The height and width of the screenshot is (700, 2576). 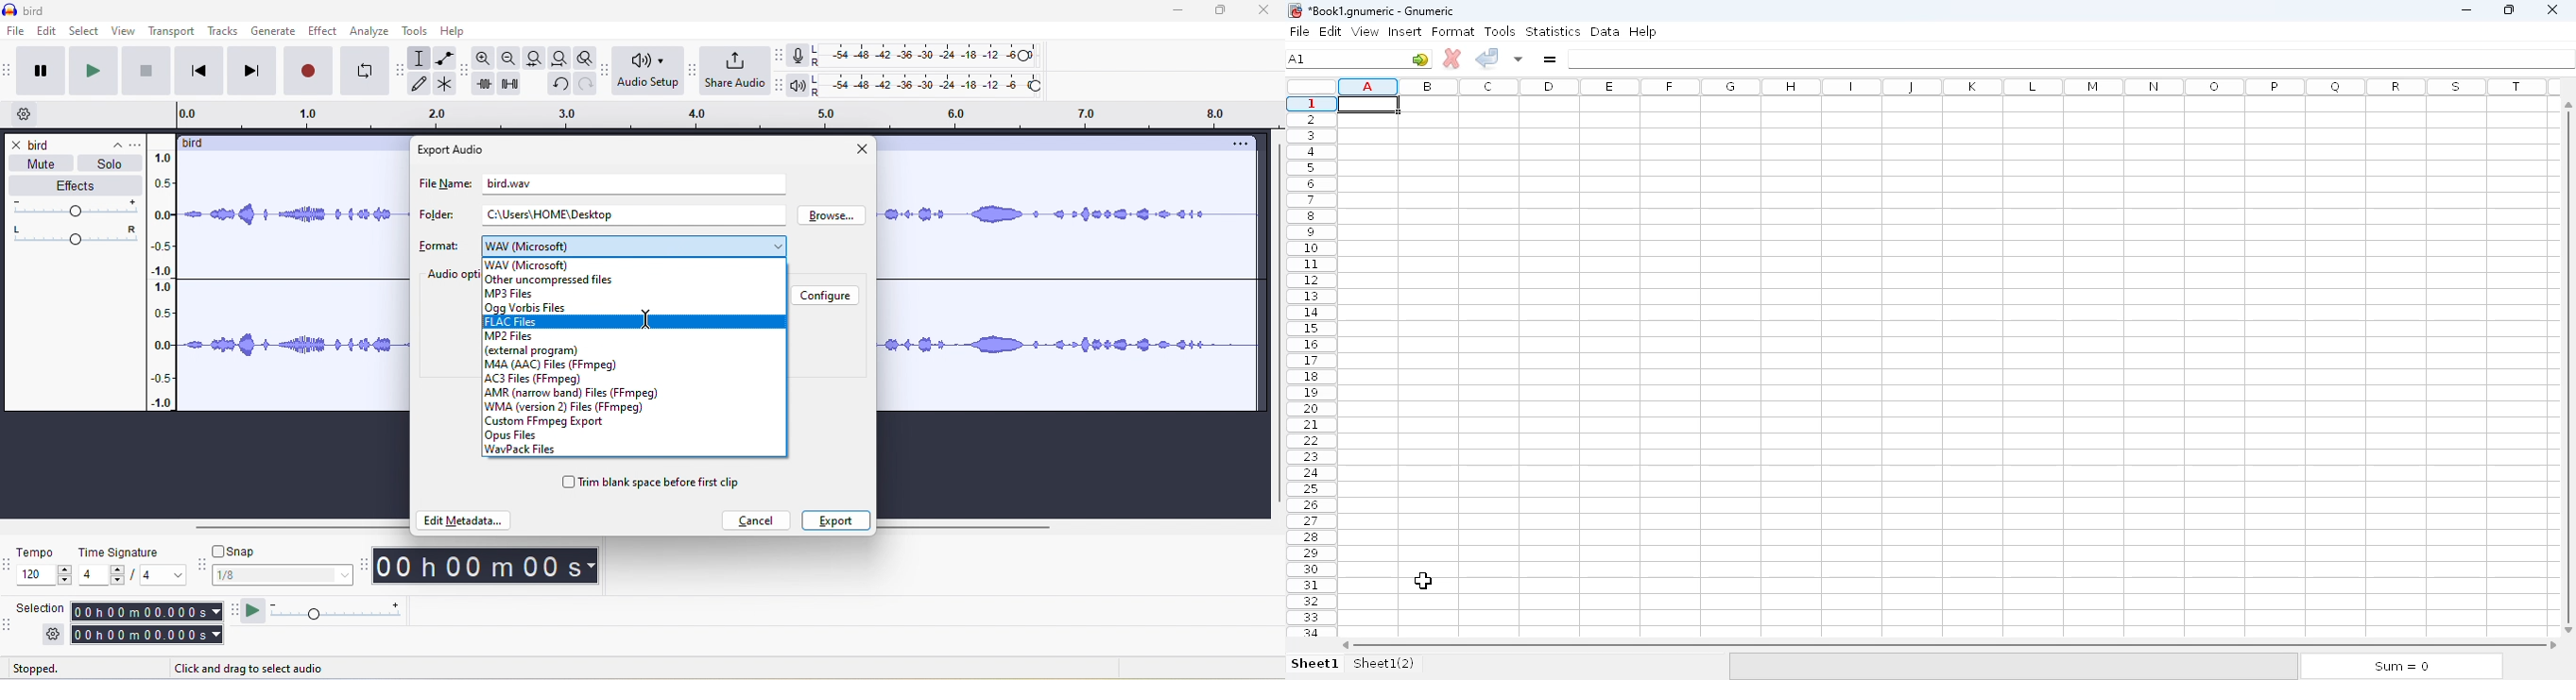 What do you see at coordinates (44, 568) in the screenshot?
I see `tempo` at bounding box center [44, 568].